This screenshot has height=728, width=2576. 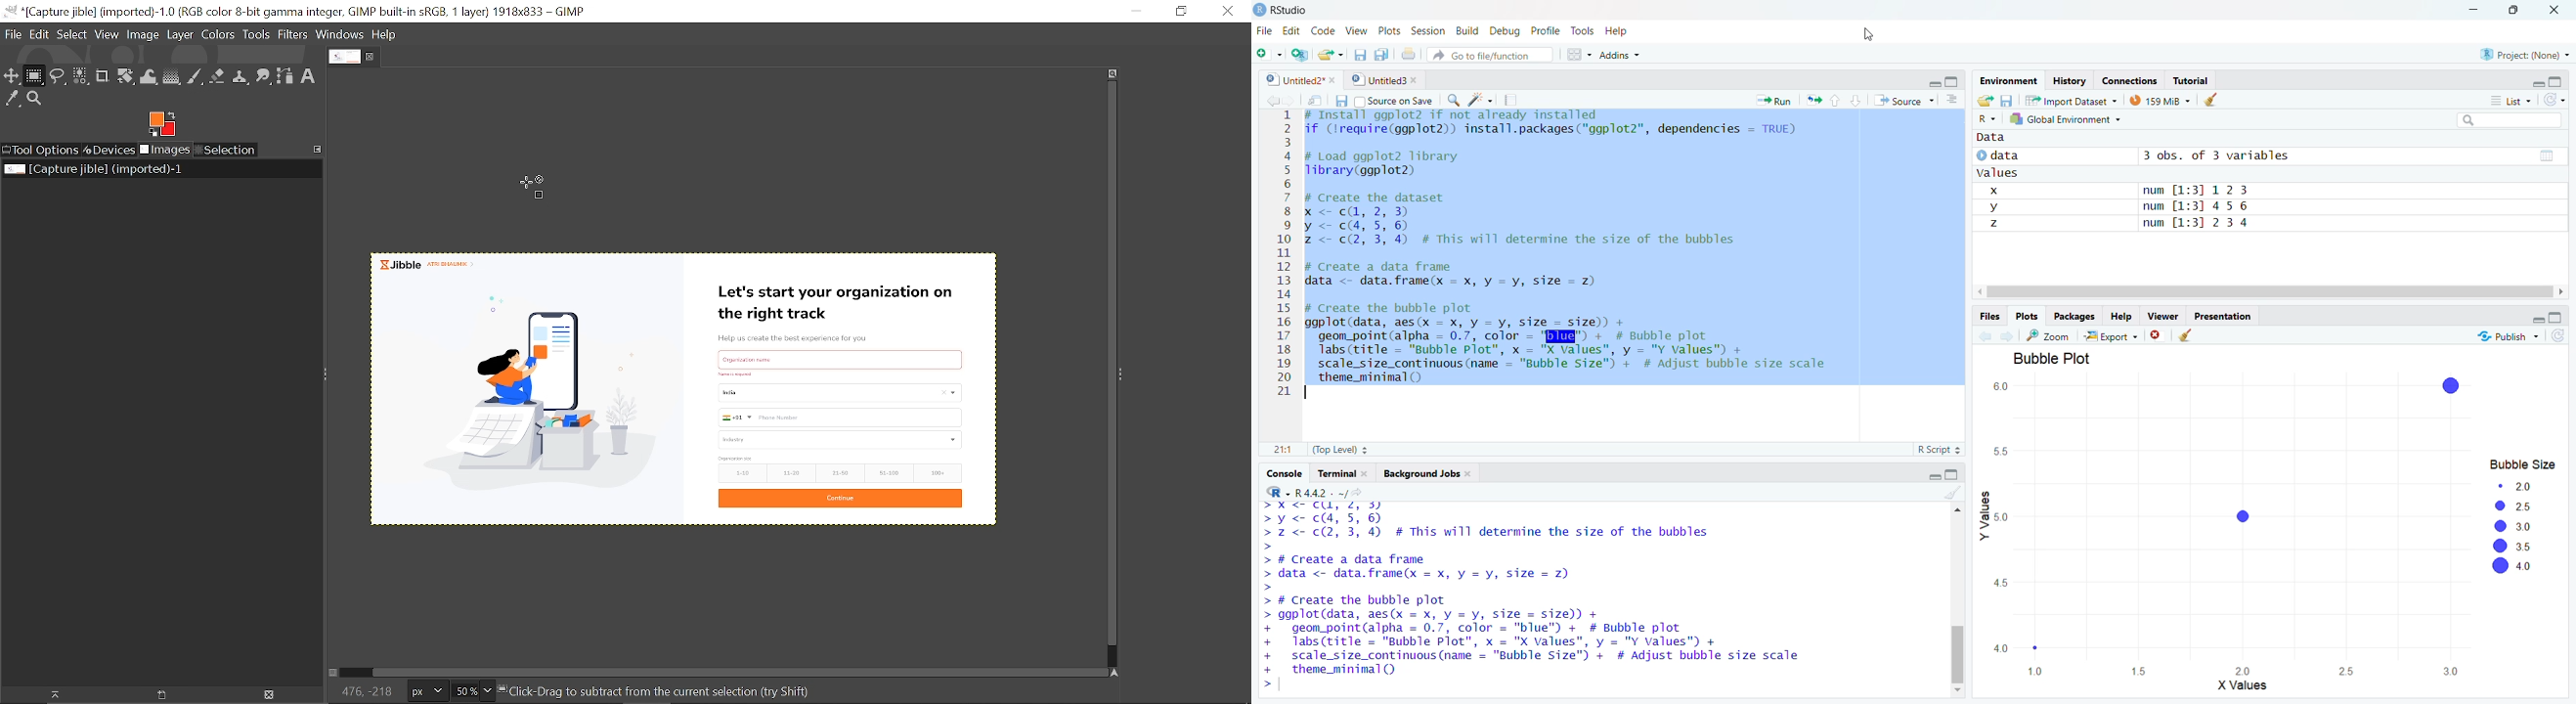 What do you see at coordinates (2028, 314) in the screenshot?
I see `Plots` at bounding box center [2028, 314].